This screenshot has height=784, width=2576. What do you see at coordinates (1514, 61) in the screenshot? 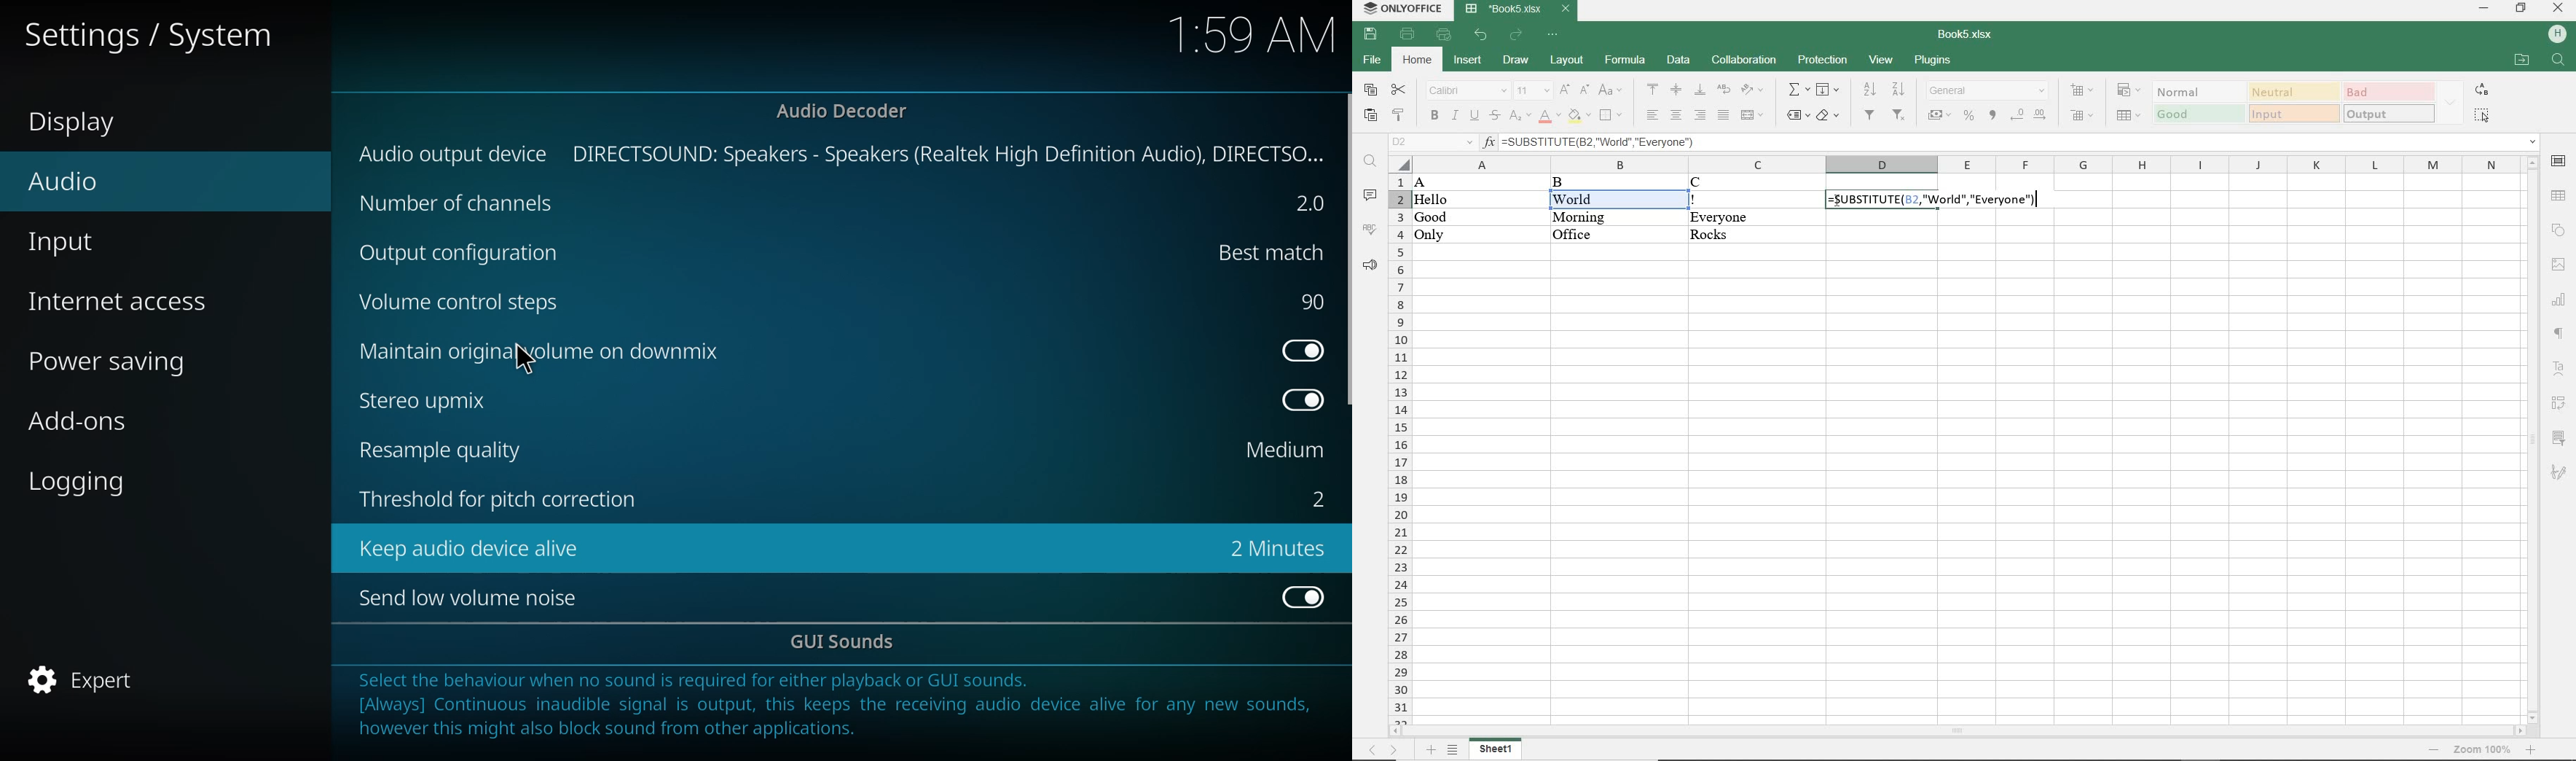
I see `draw` at bounding box center [1514, 61].